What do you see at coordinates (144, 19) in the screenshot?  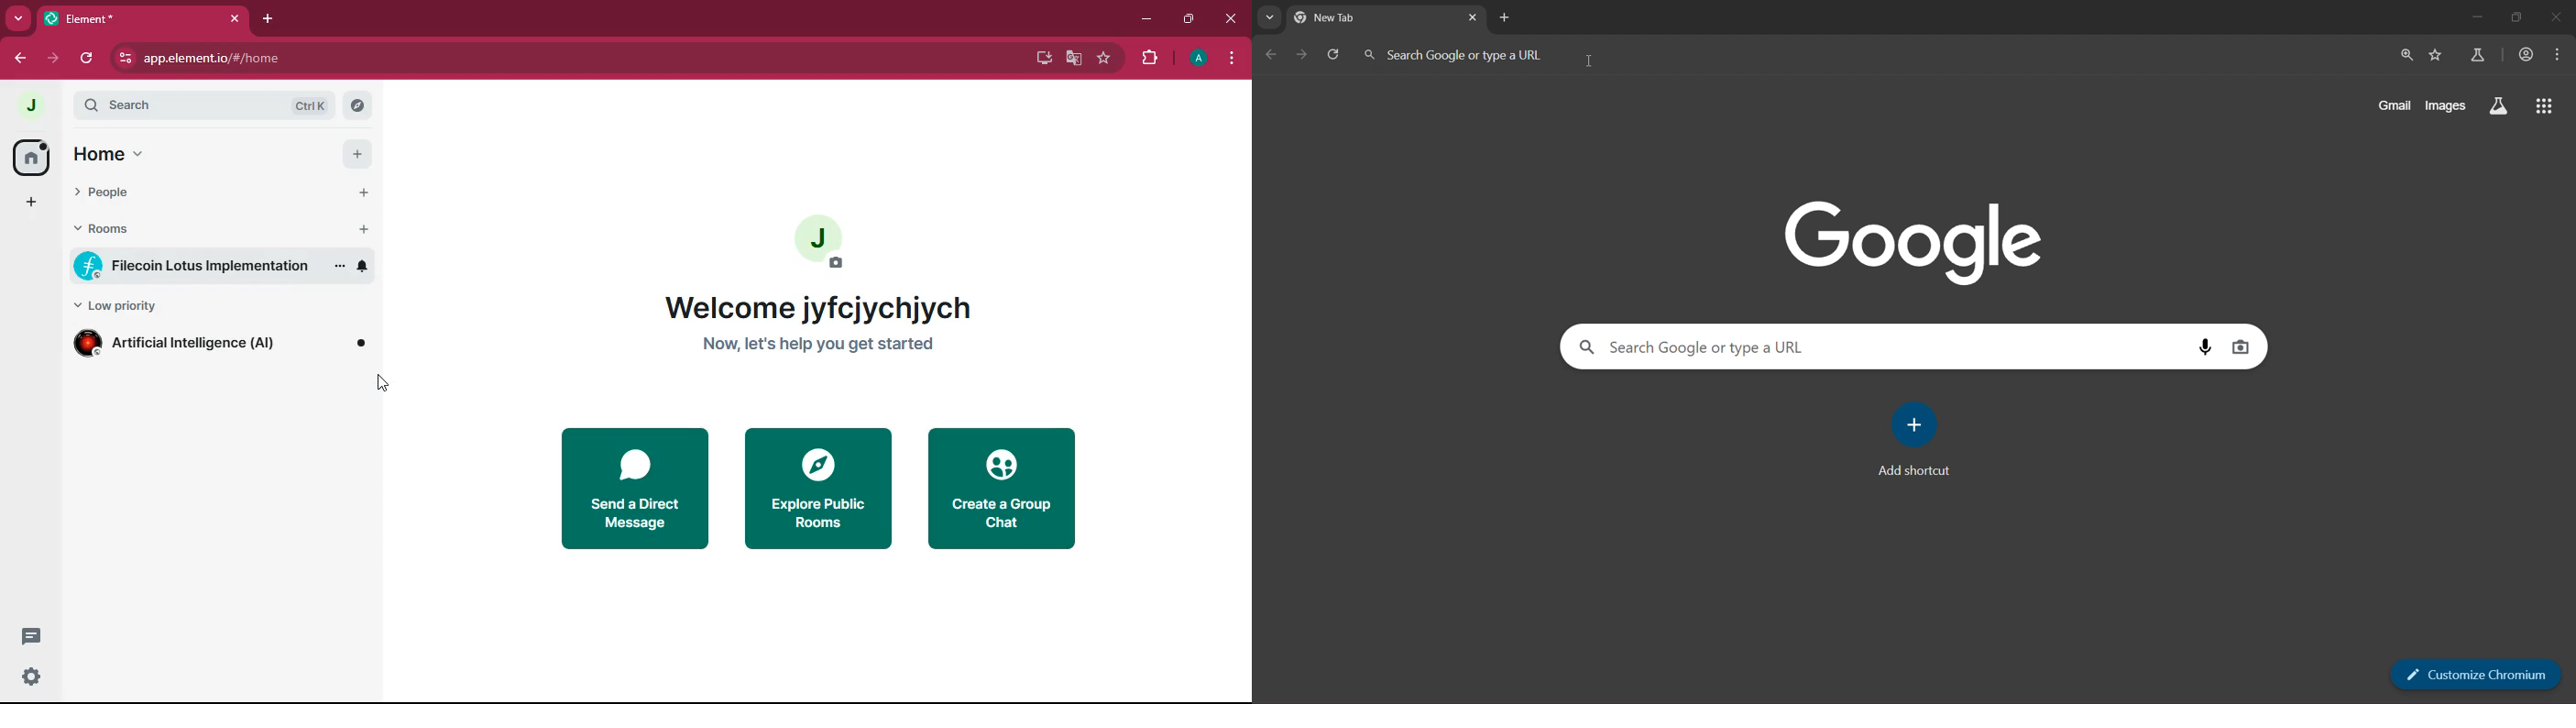 I see `tab` at bounding box center [144, 19].